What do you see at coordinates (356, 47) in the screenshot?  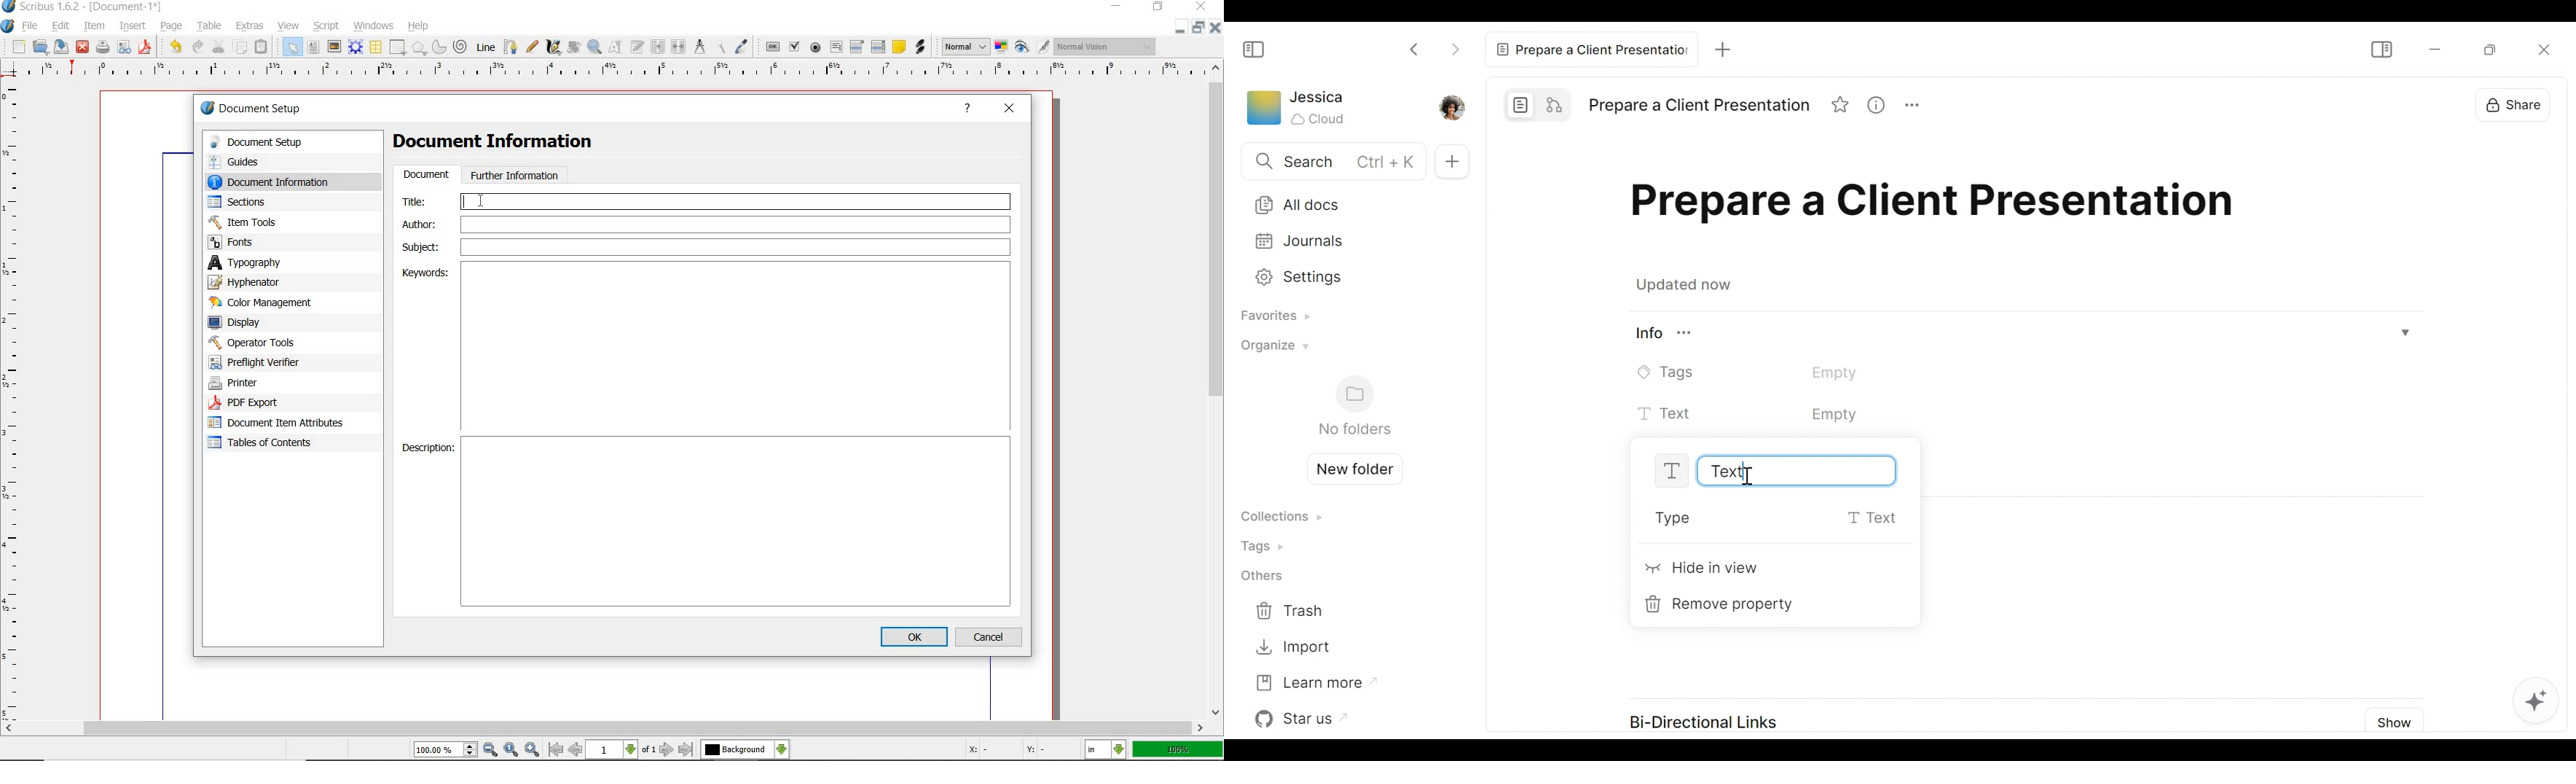 I see `render frame` at bounding box center [356, 47].